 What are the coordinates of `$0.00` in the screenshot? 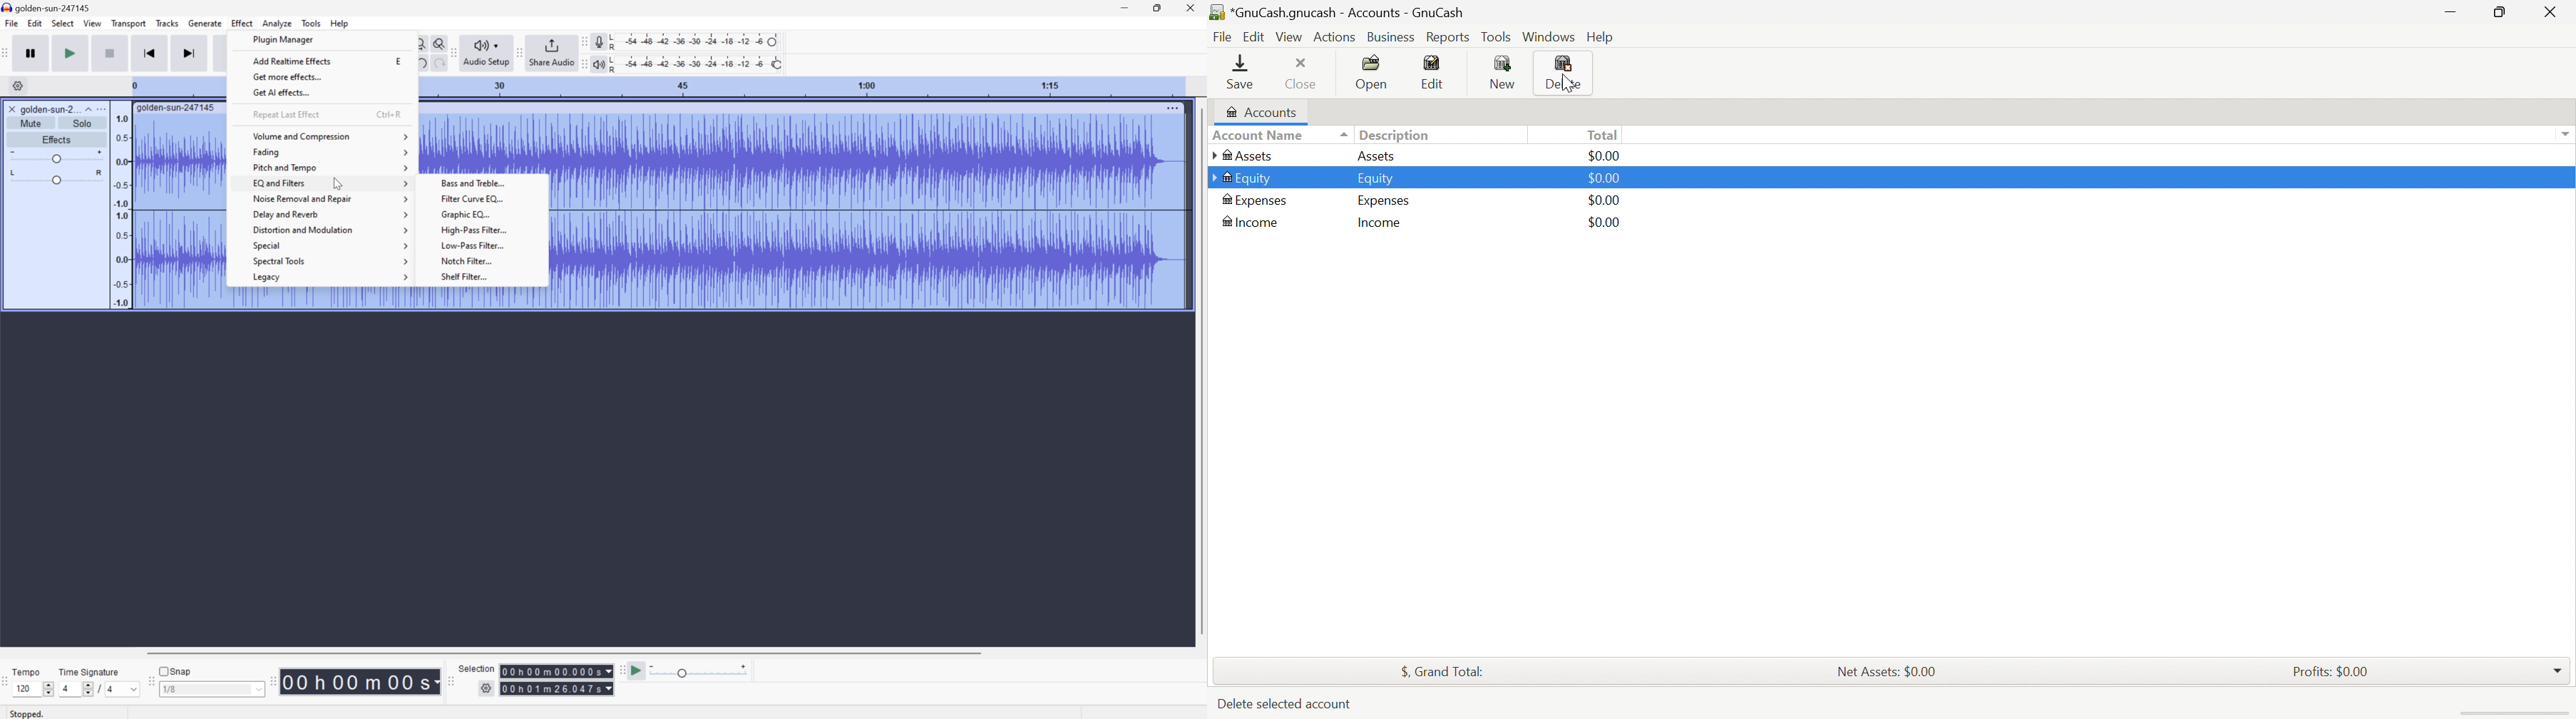 It's located at (1598, 155).